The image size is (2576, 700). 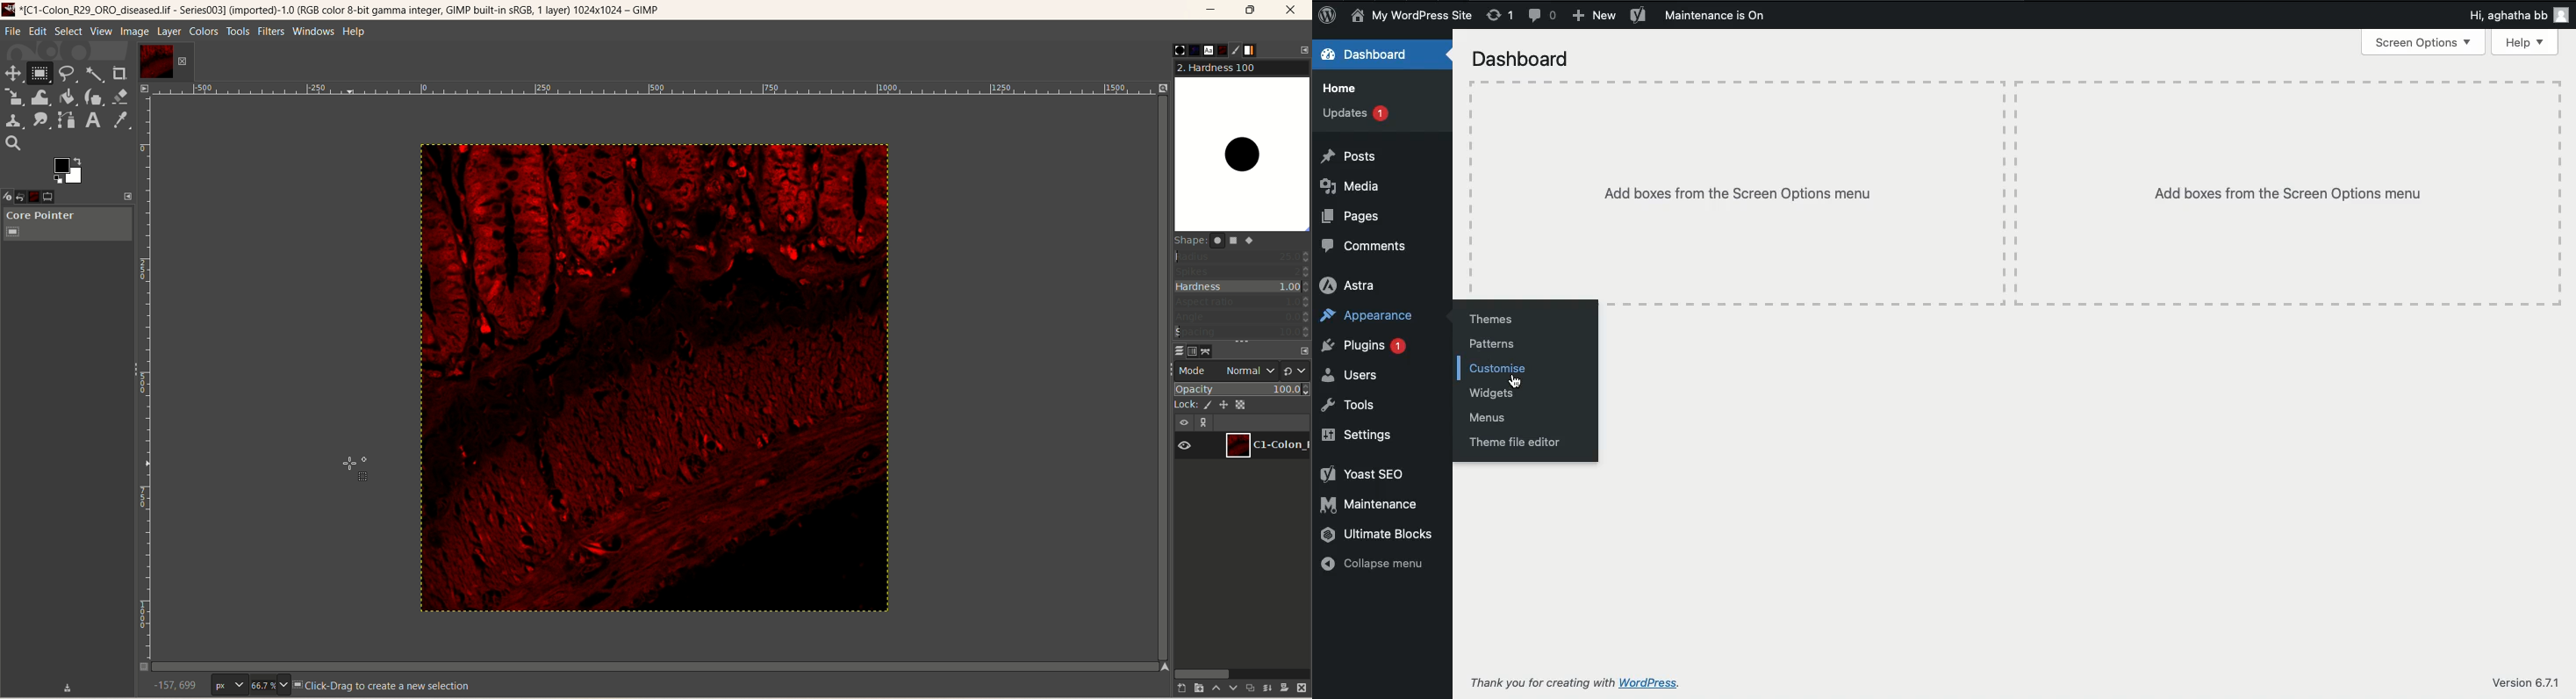 What do you see at coordinates (1489, 417) in the screenshot?
I see `Menus` at bounding box center [1489, 417].